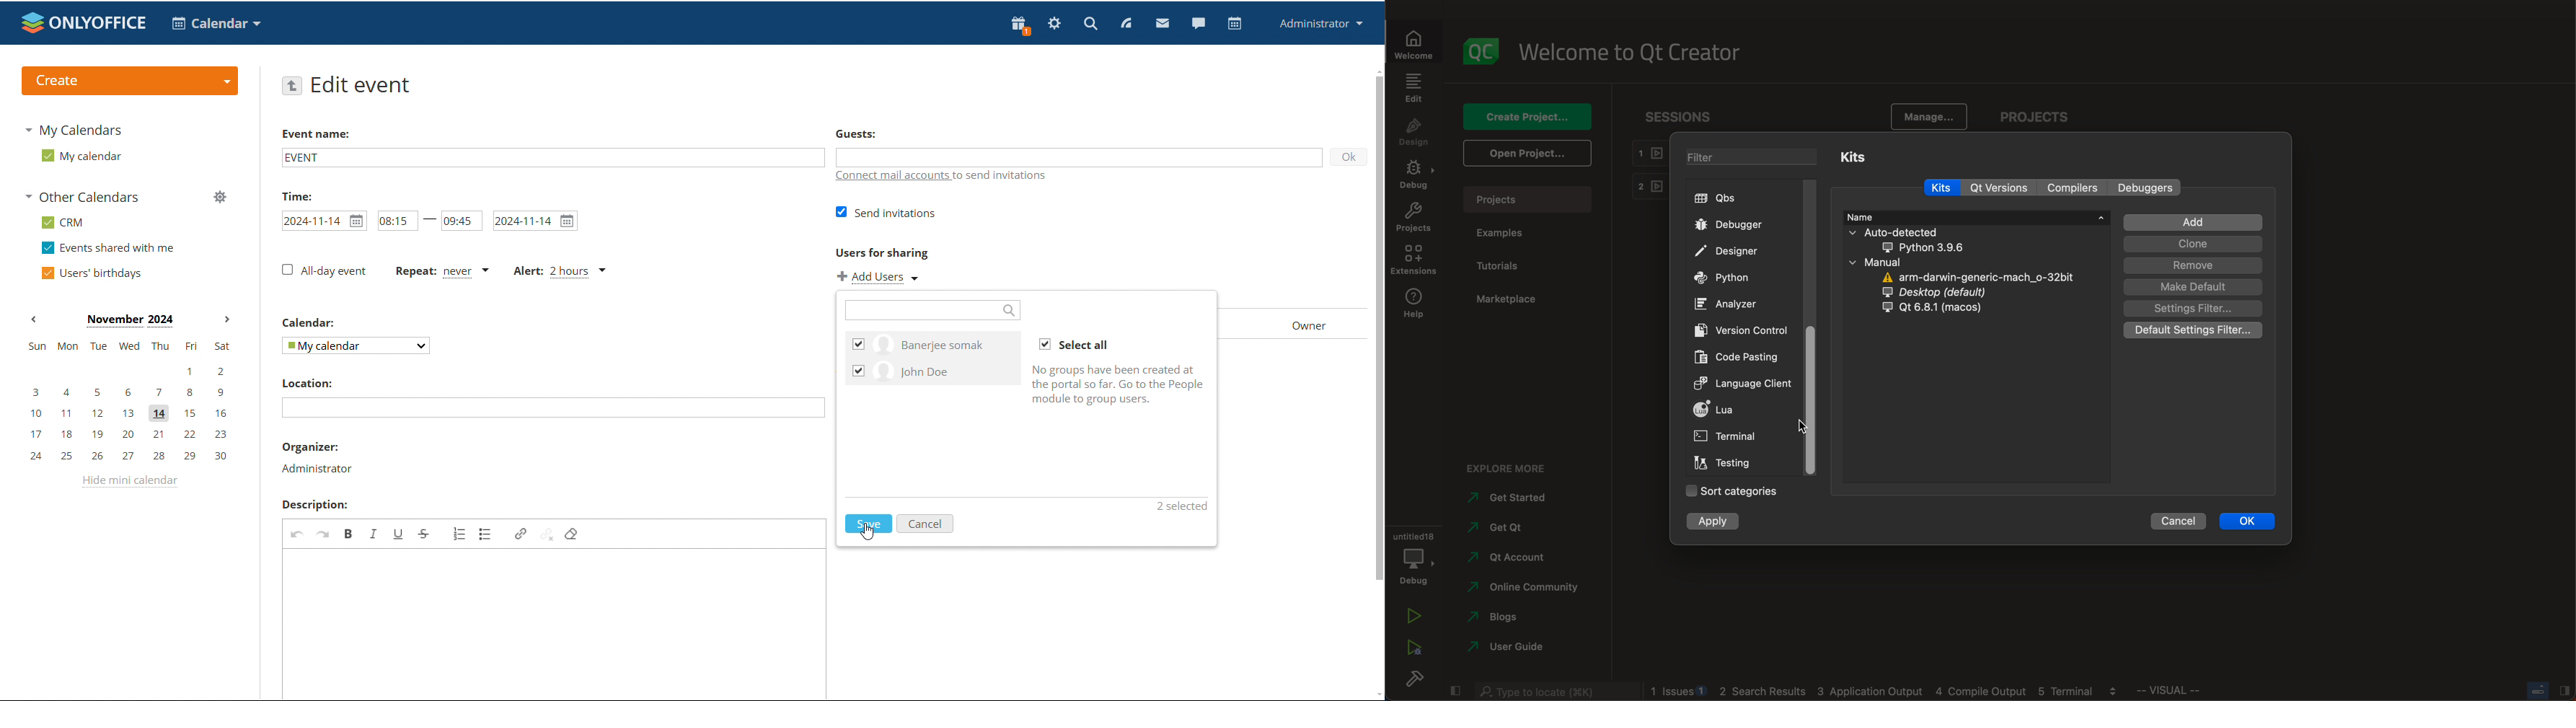 Image resolution: width=2576 pixels, height=728 pixels. Describe the element at coordinates (1376, 70) in the screenshot. I see `scroll up` at that location.